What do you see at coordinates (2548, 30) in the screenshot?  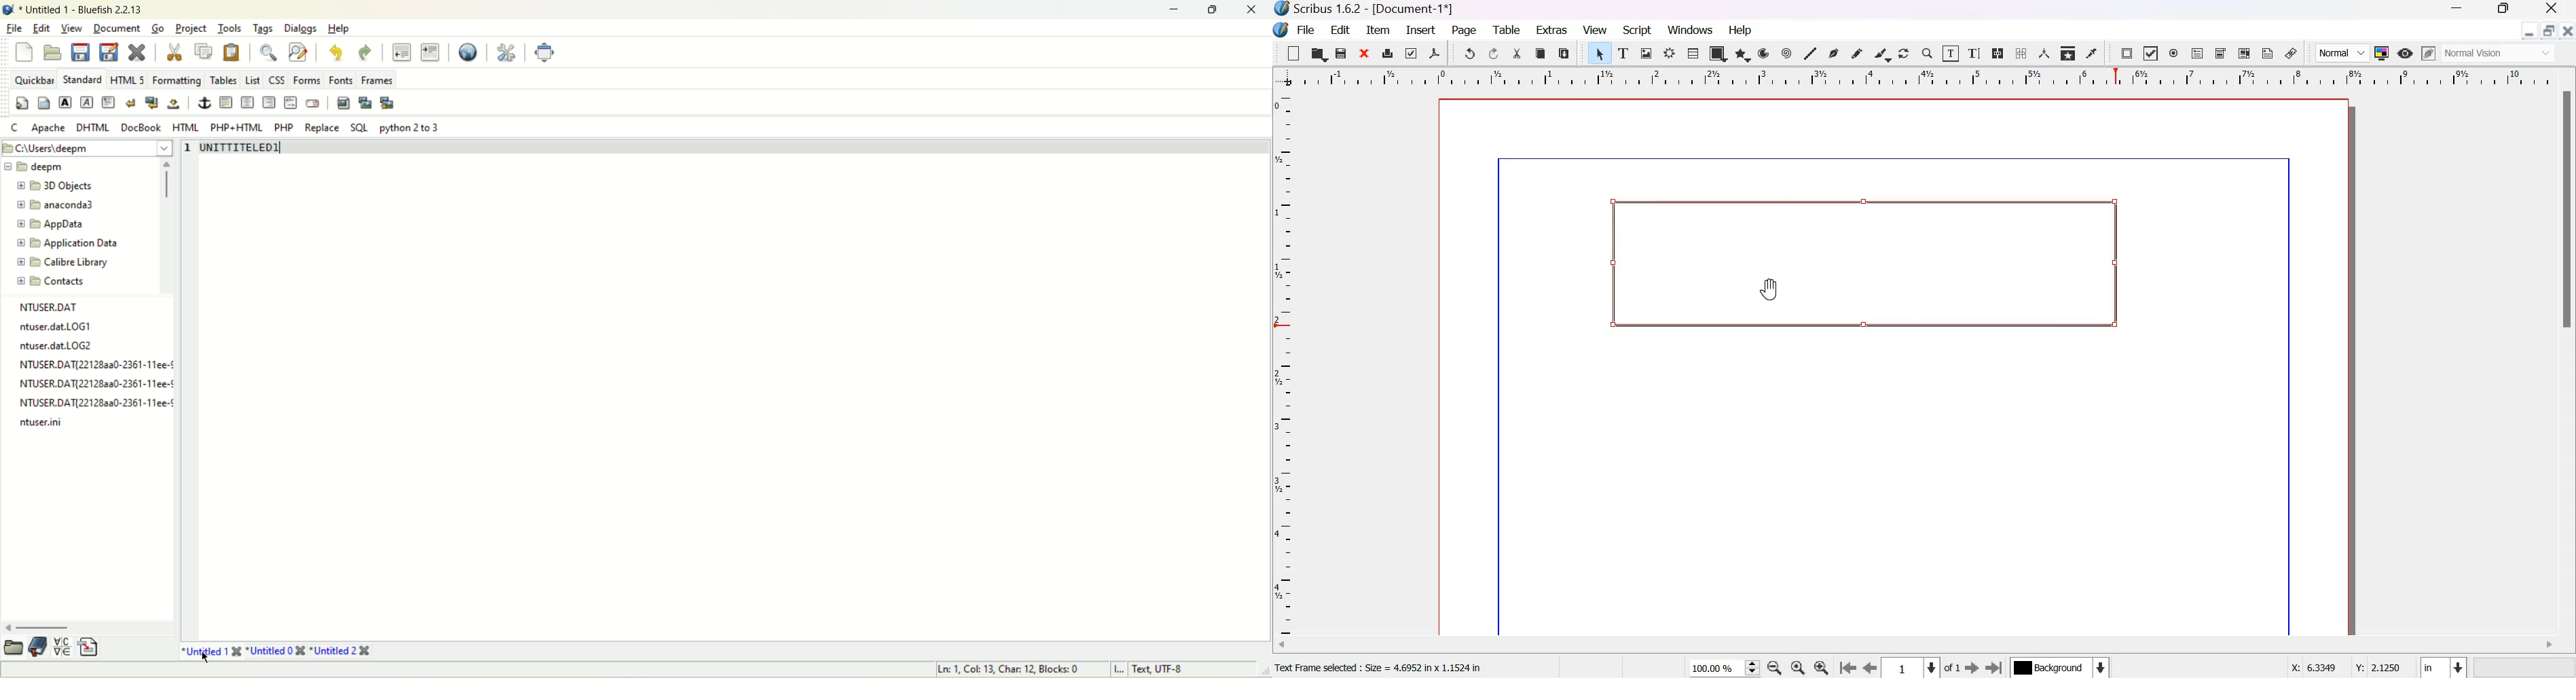 I see `maximize` at bounding box center [2548, 30].